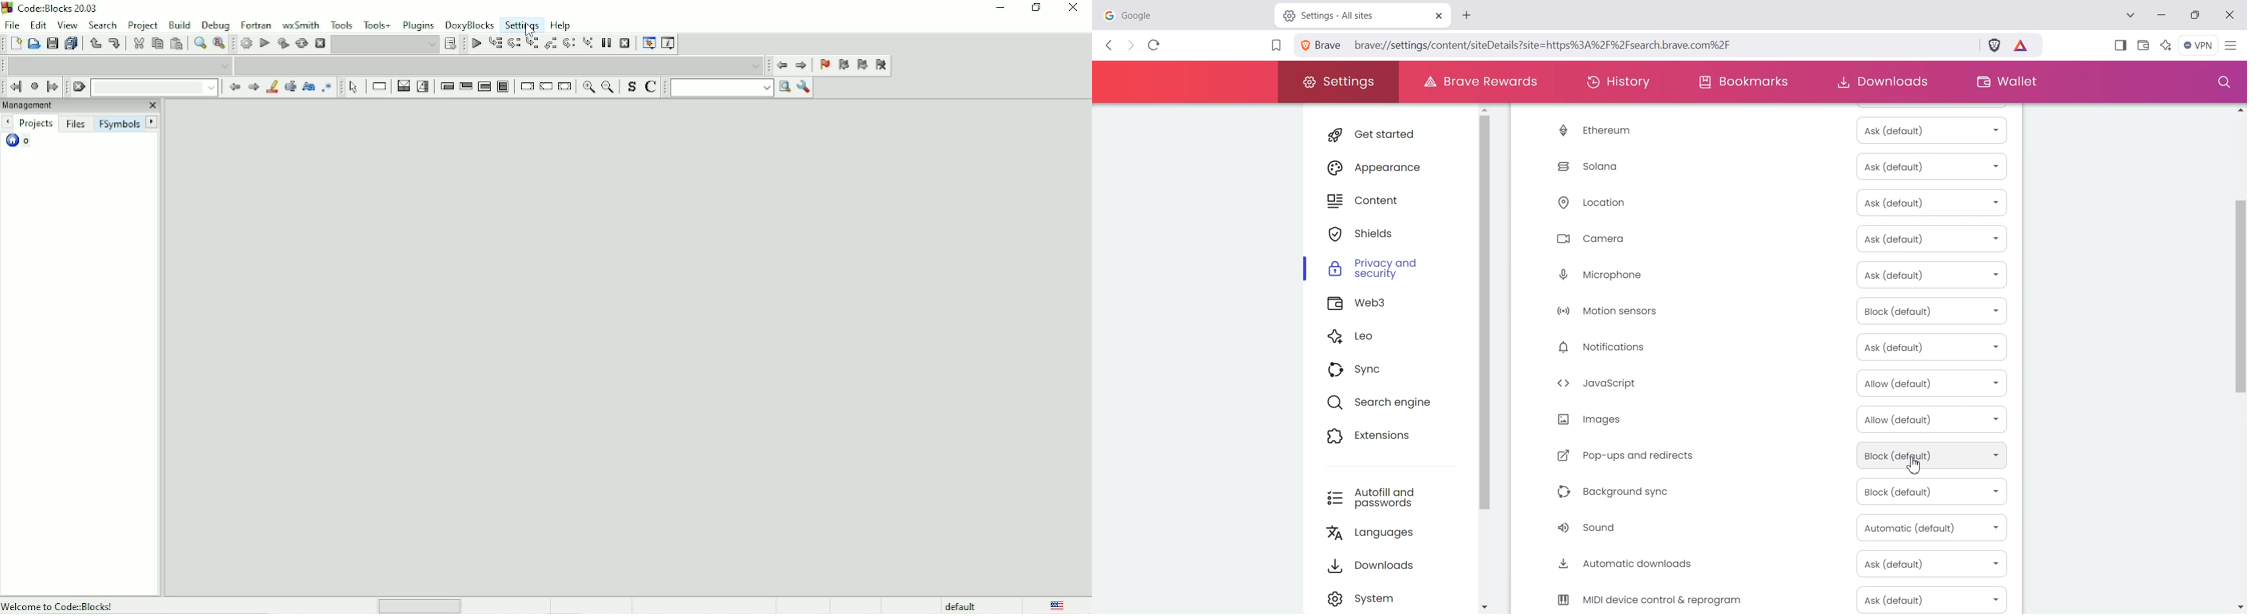  I want to click on Downloads, so click(1395, 568).